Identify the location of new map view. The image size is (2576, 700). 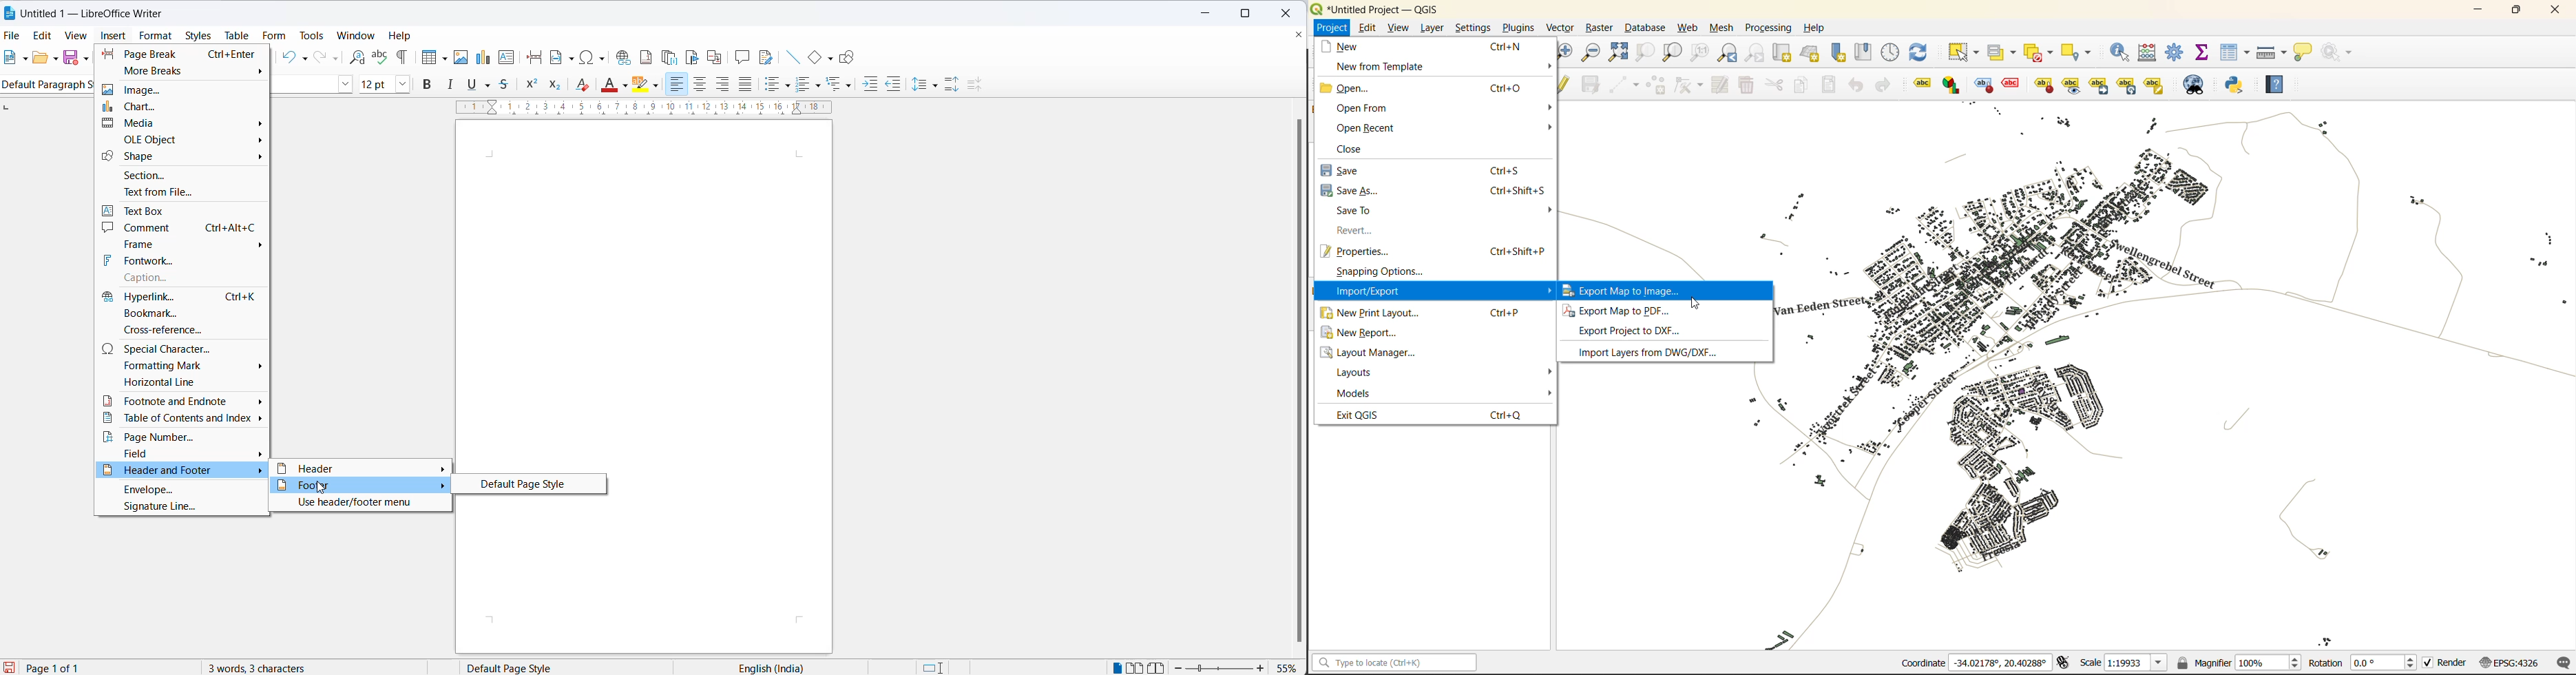
(1780, 52).